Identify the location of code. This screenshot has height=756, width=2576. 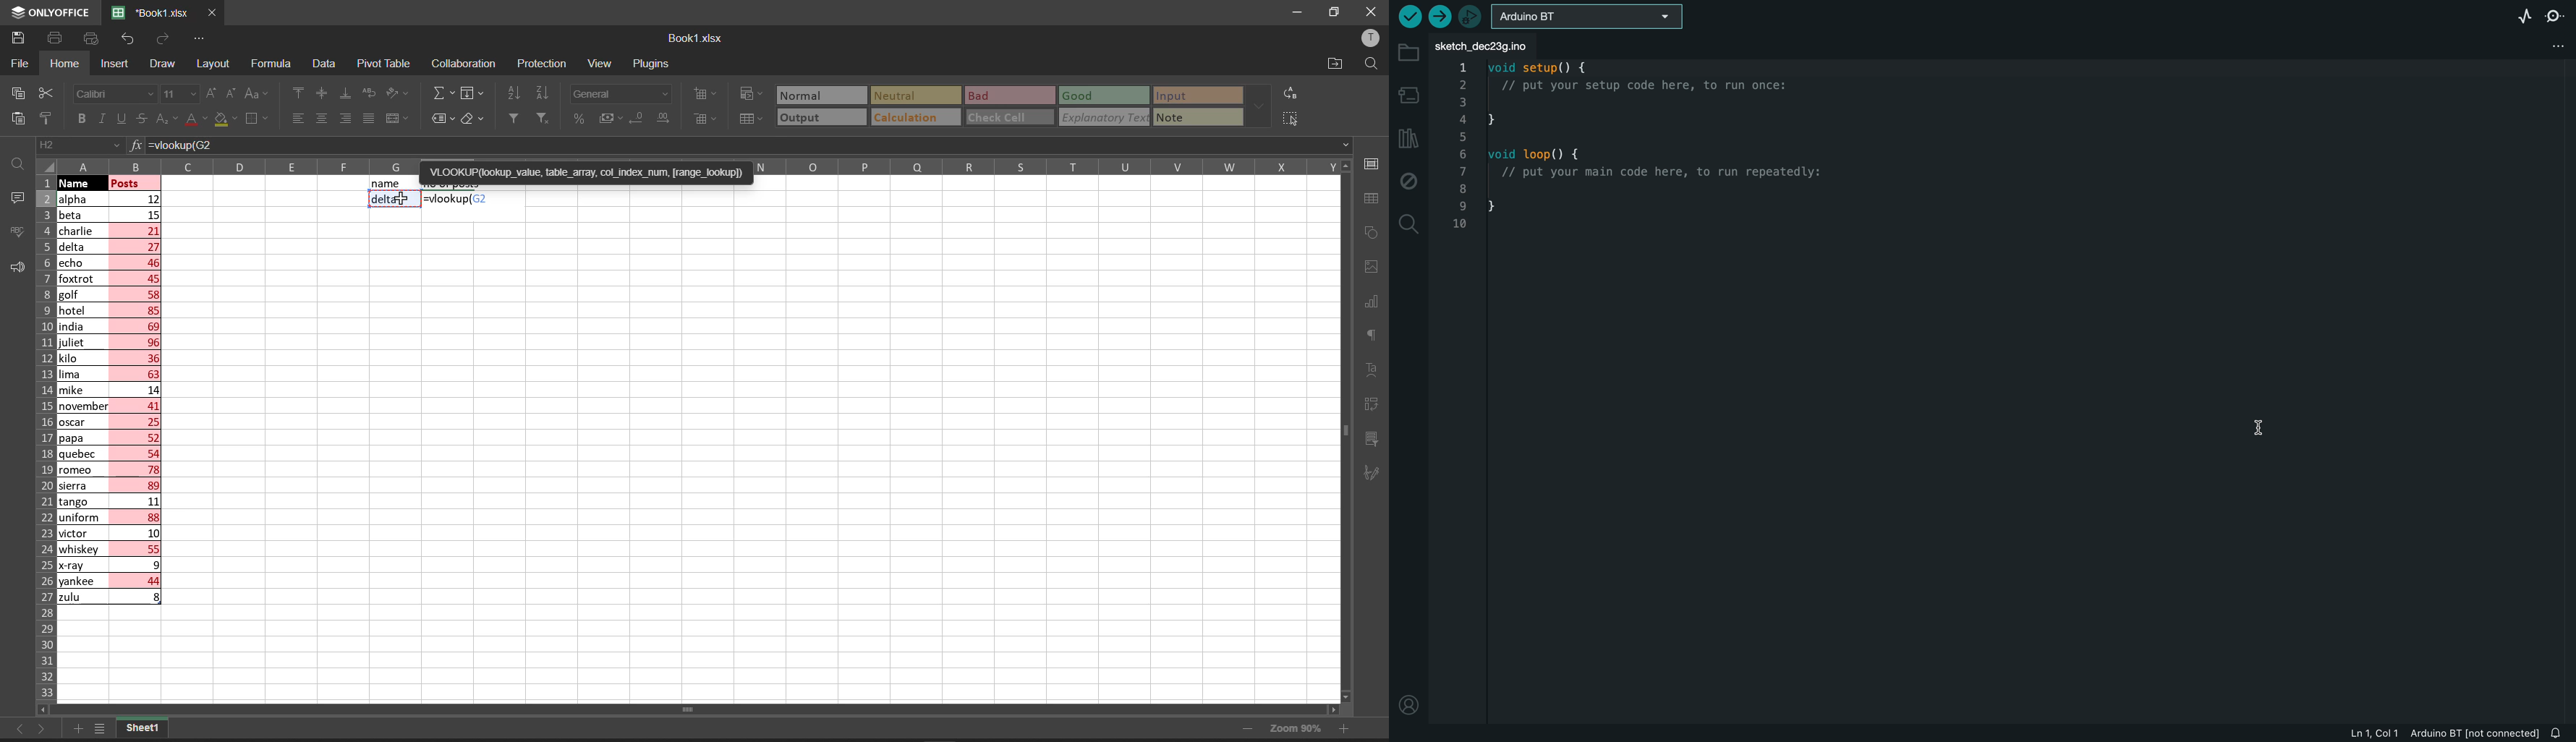
(1649, 148).